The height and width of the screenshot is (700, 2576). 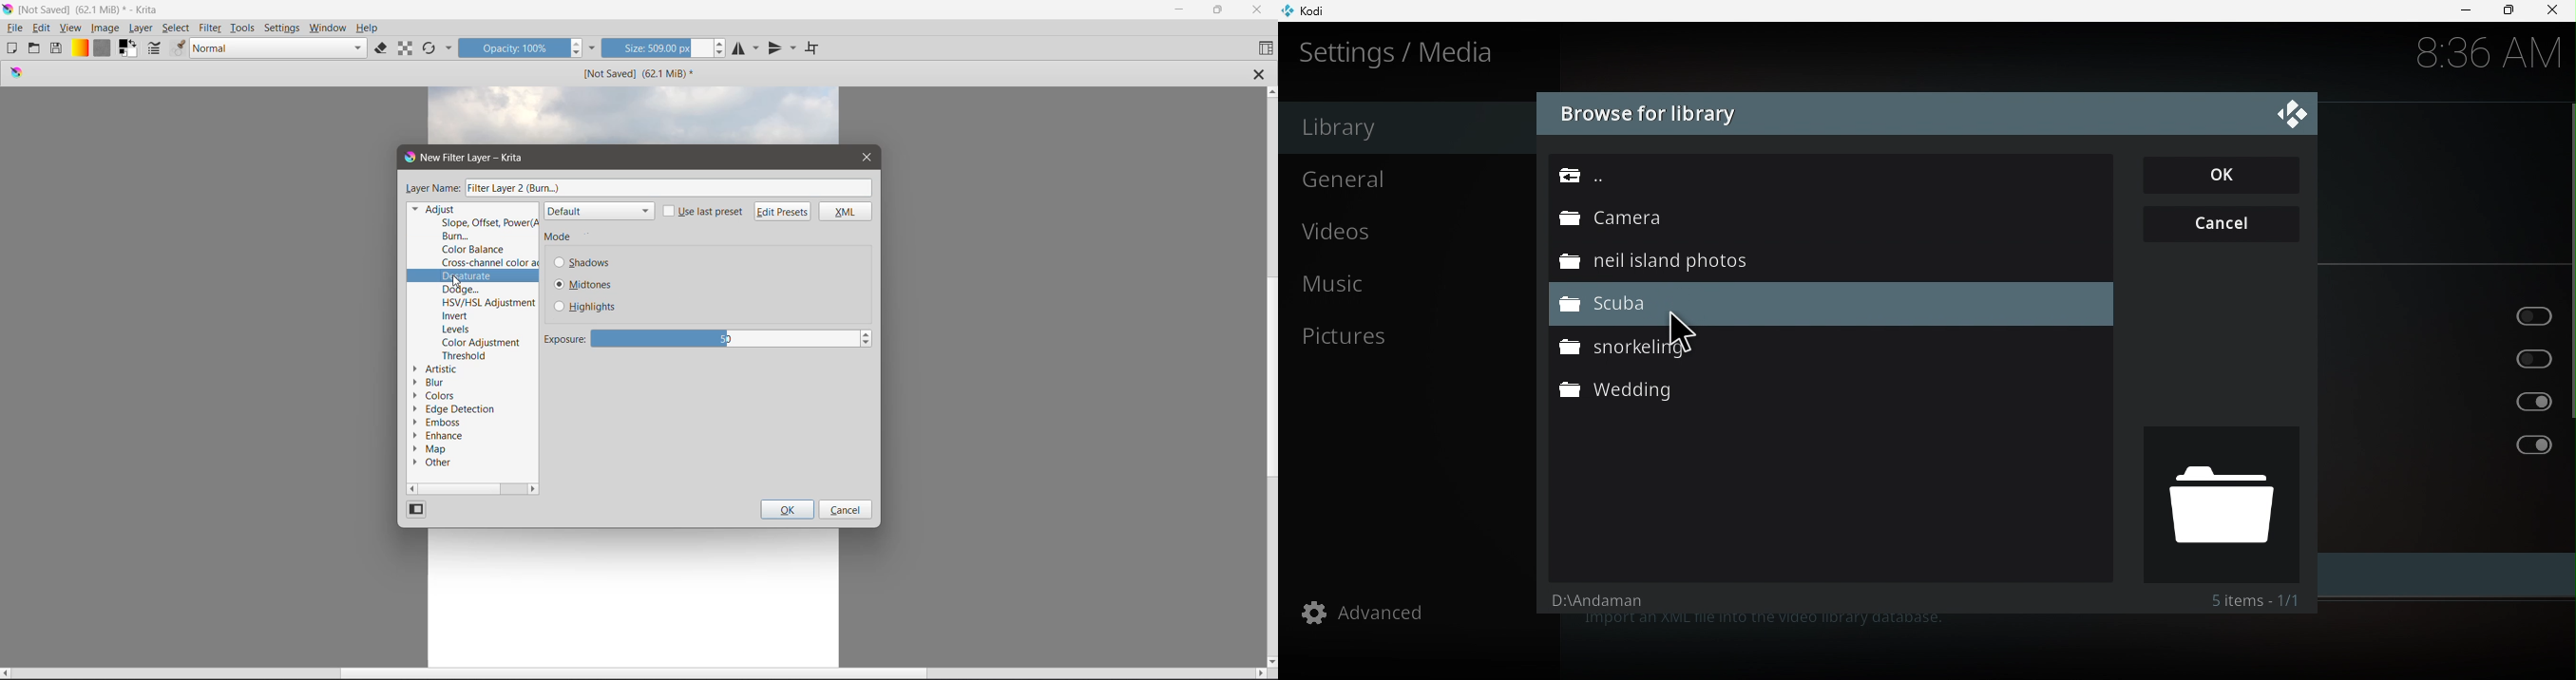 I want to click on Edge Detection, so click(x=457, y=409).